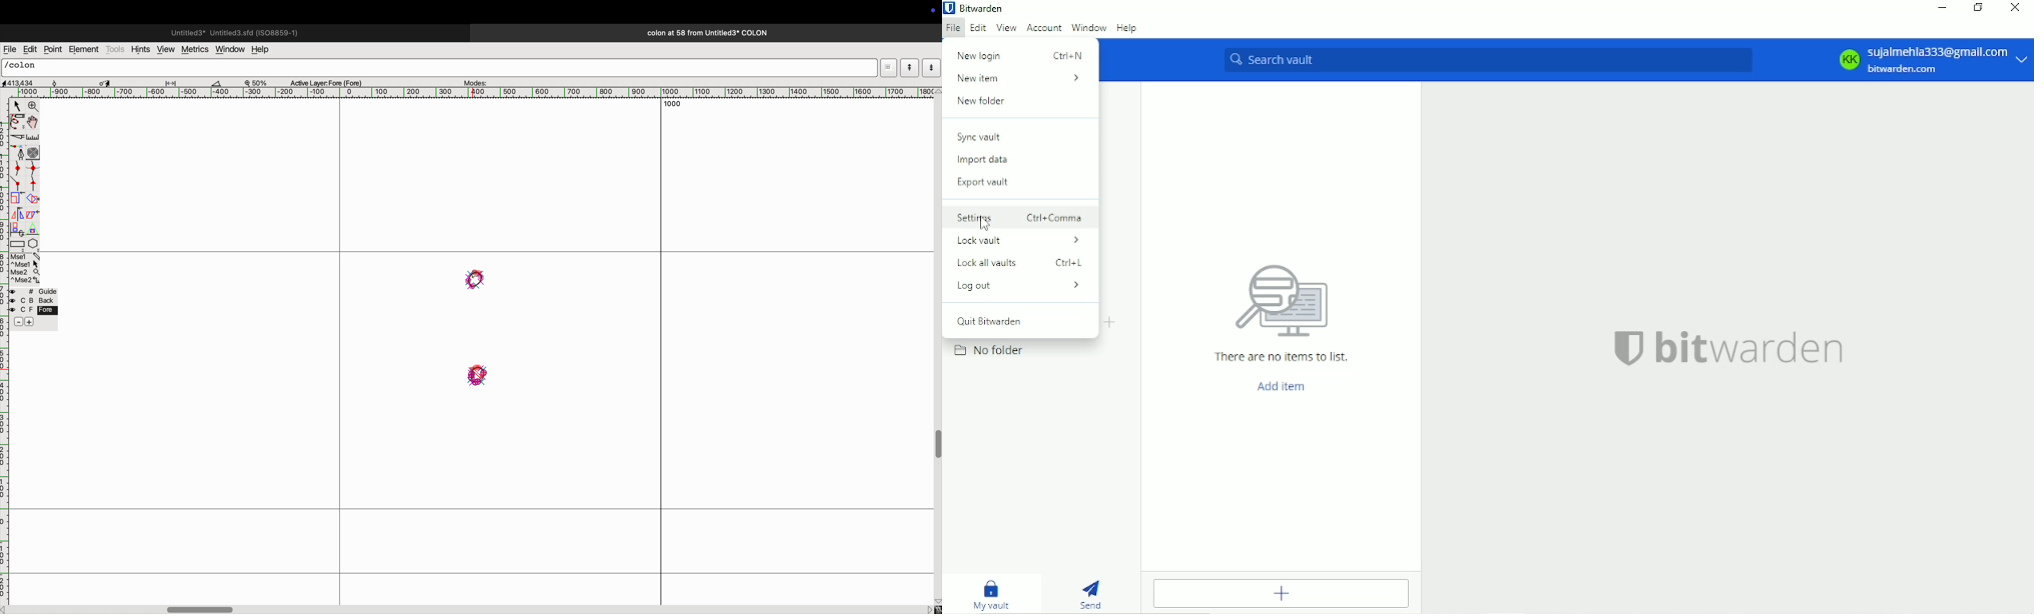 The width and height of the screenshot is (2044, 616). I want to click on Mode, so click(889, 68).